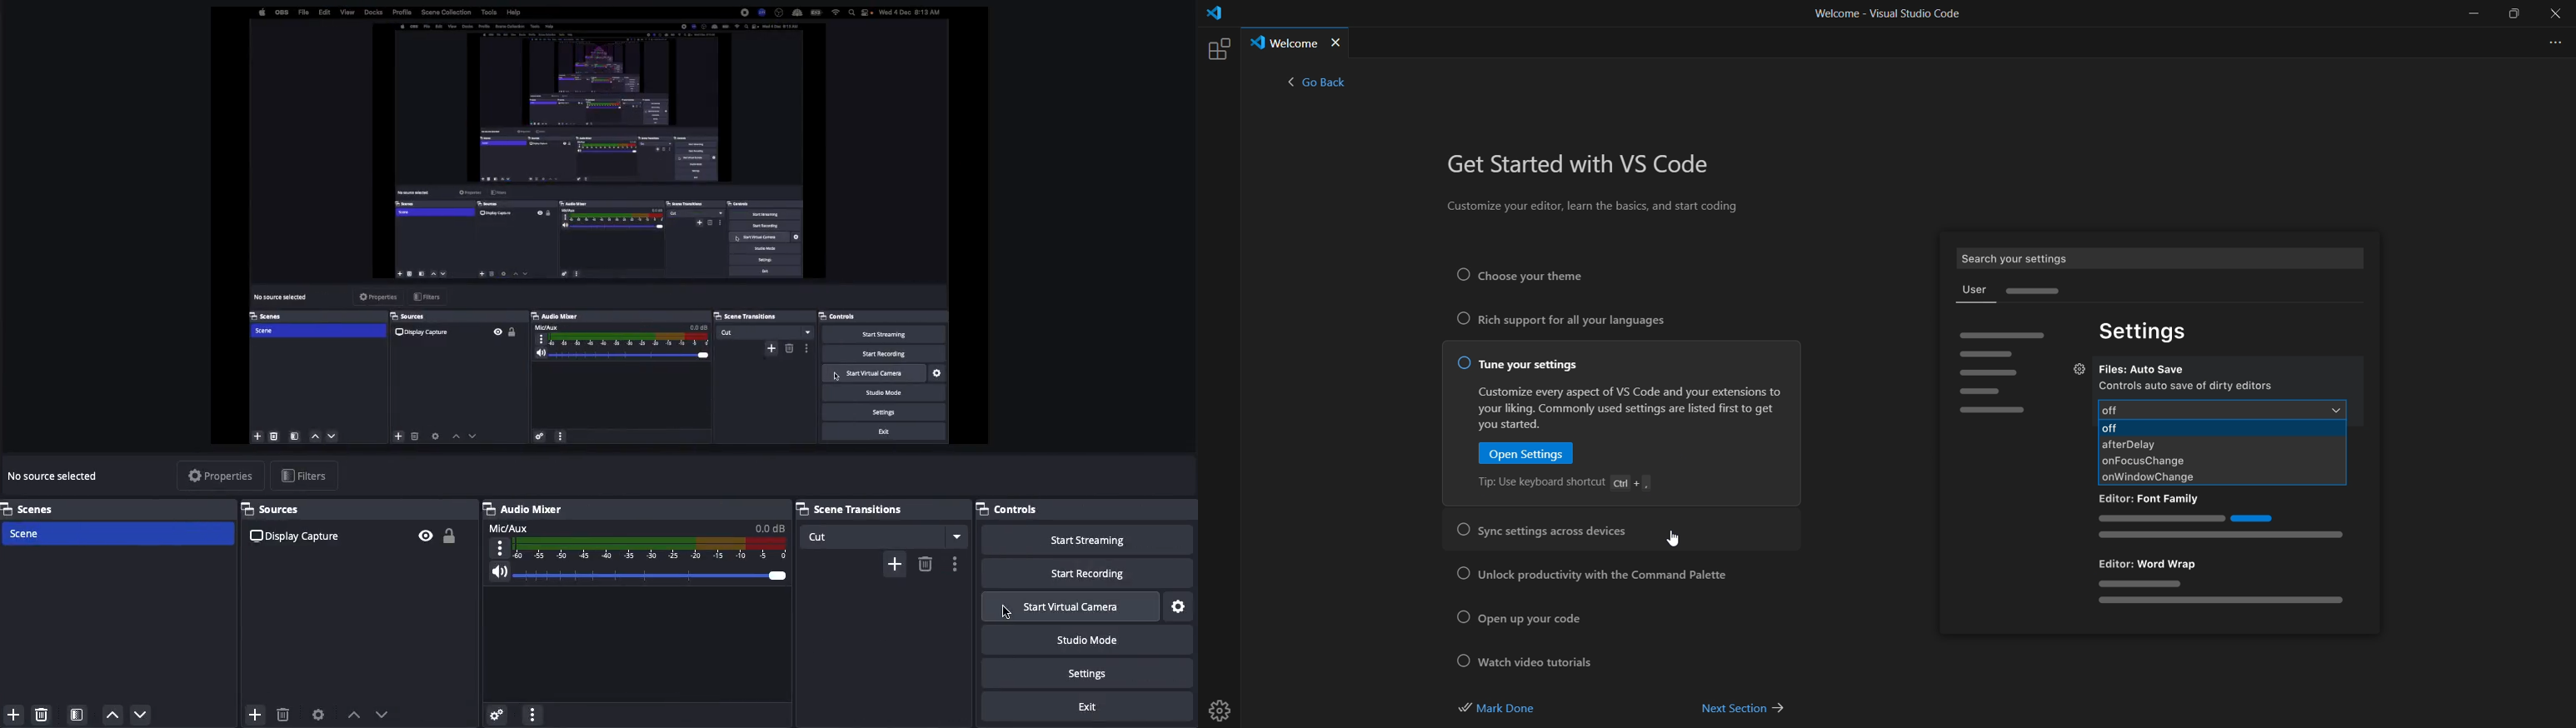 The image size is (2576, 728). Describe the element at coordinates (1525, 618) in the screenshot. I see `open up your code` at that location.